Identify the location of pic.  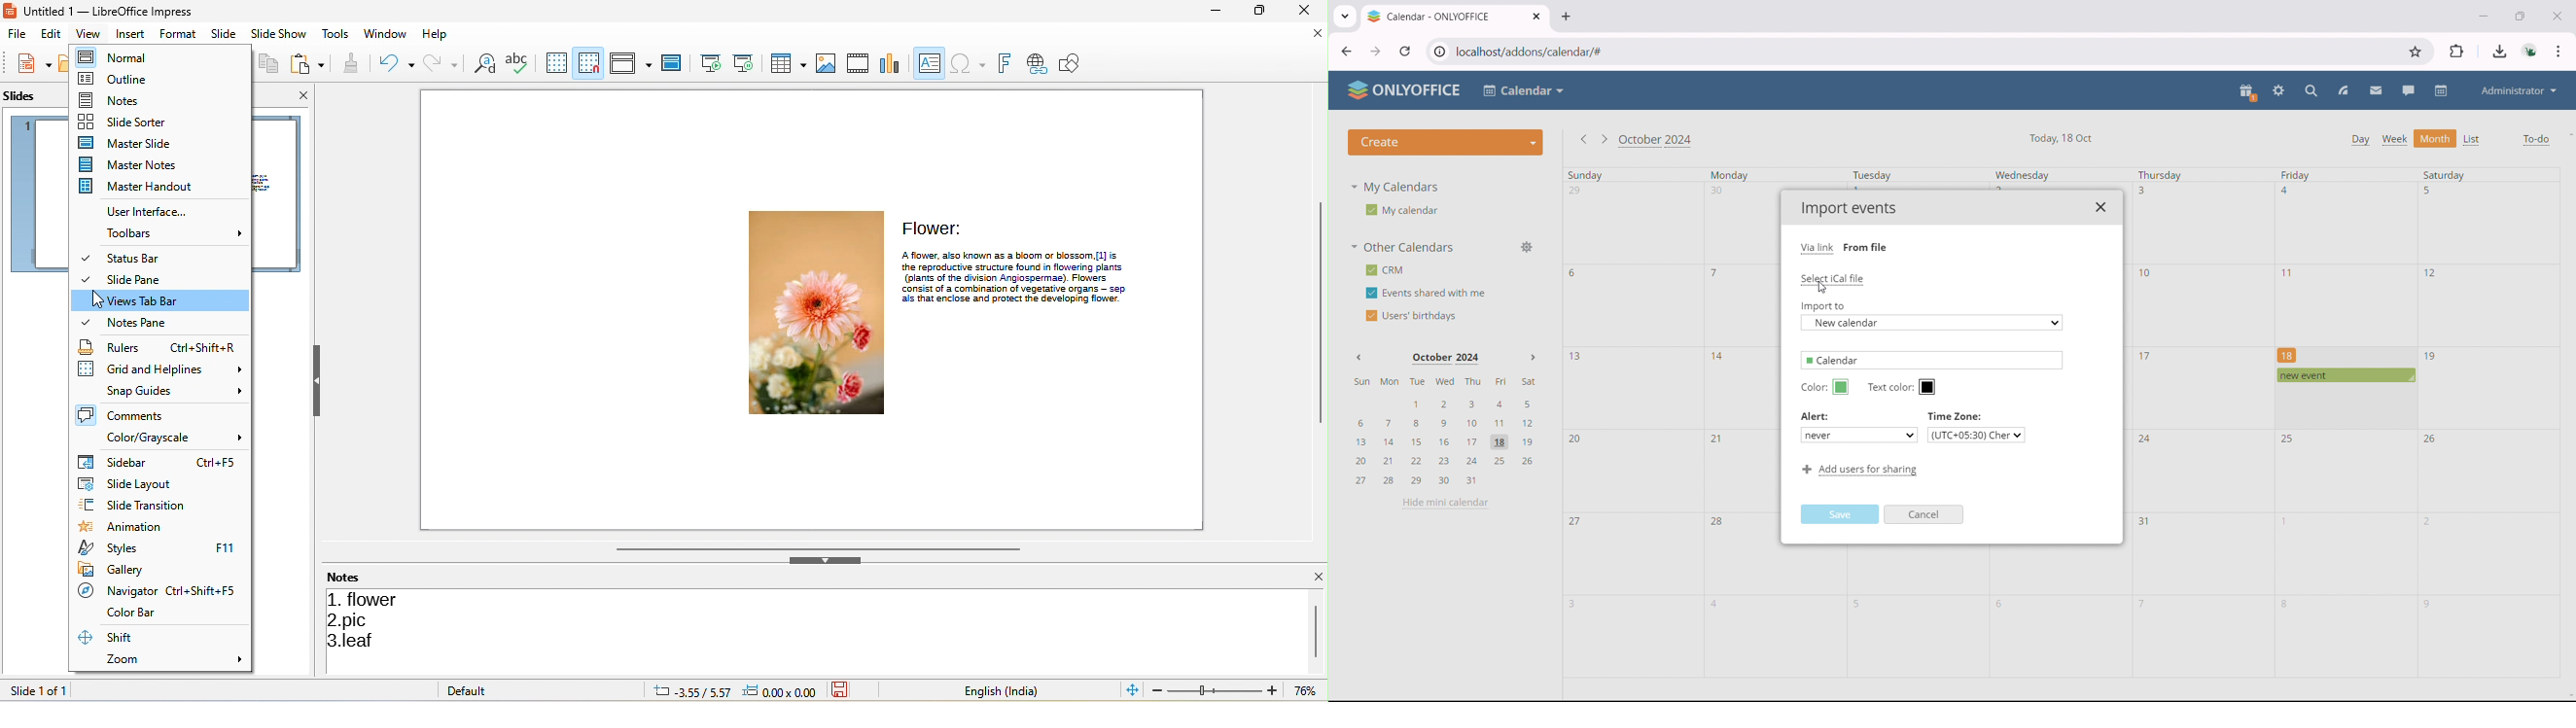
(354, 620).